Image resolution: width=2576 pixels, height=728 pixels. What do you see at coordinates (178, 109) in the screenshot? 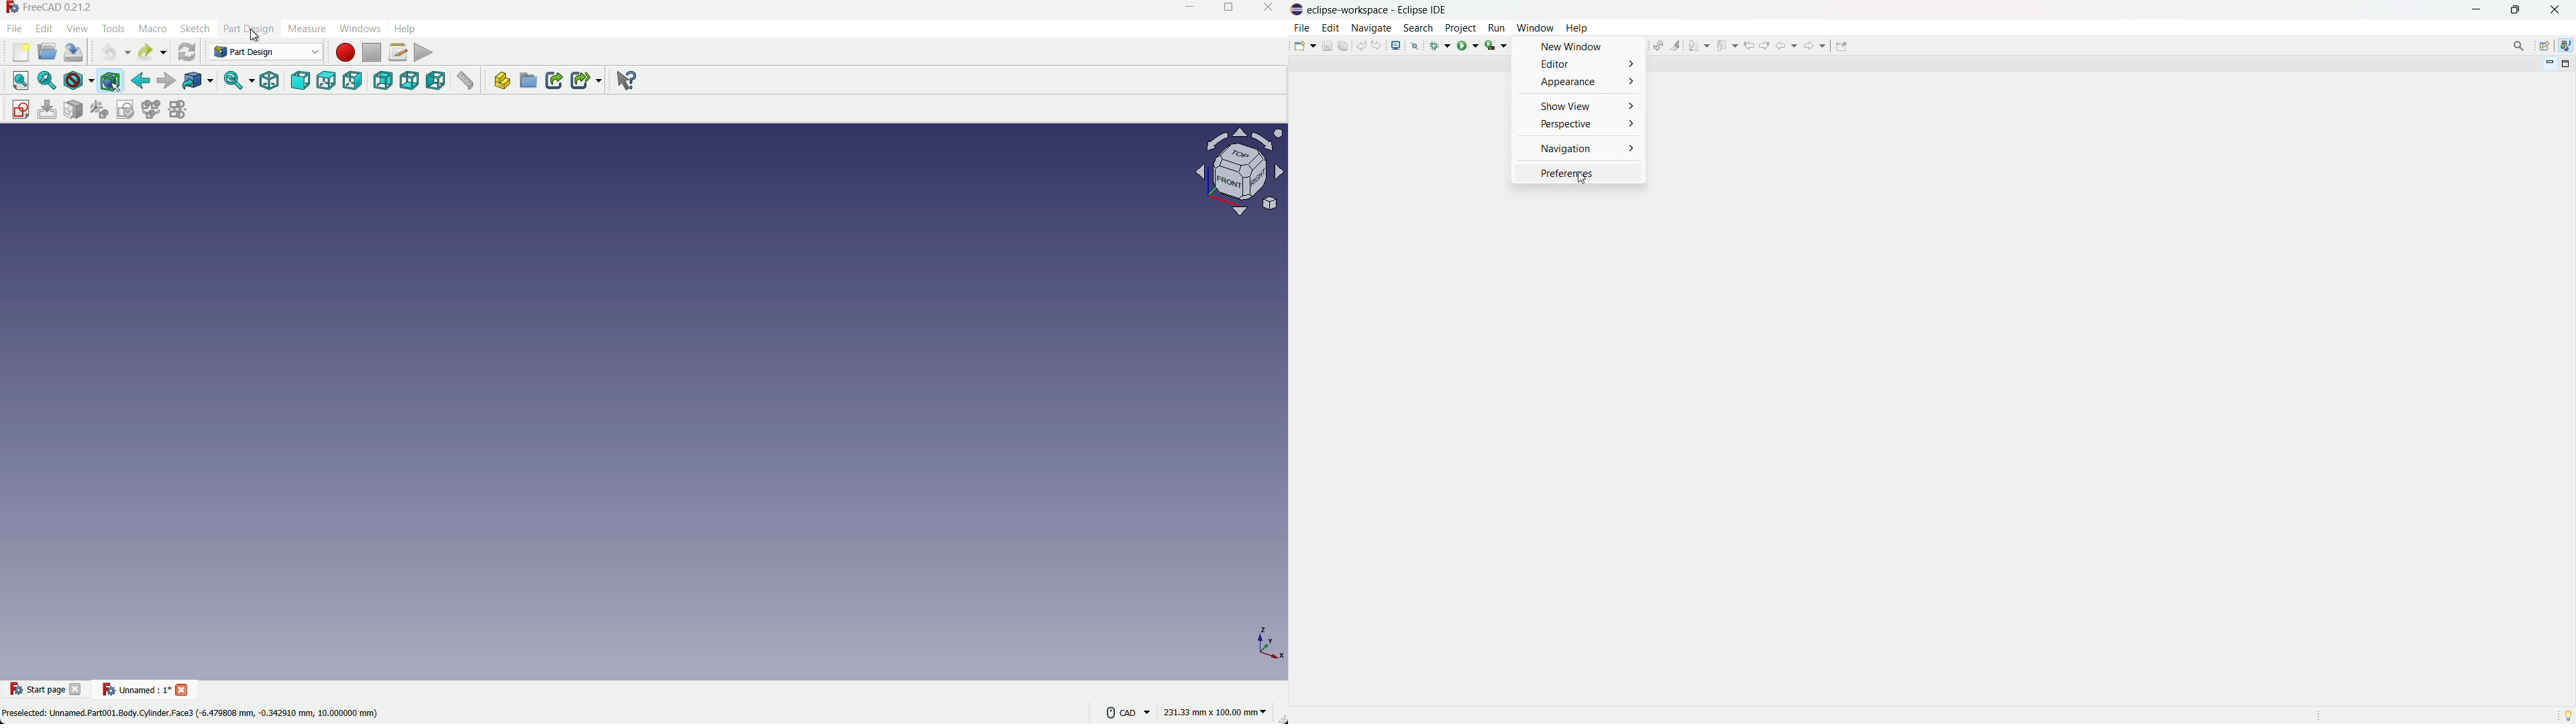
I see `mirror sketch` at bounding box center [178, 109].